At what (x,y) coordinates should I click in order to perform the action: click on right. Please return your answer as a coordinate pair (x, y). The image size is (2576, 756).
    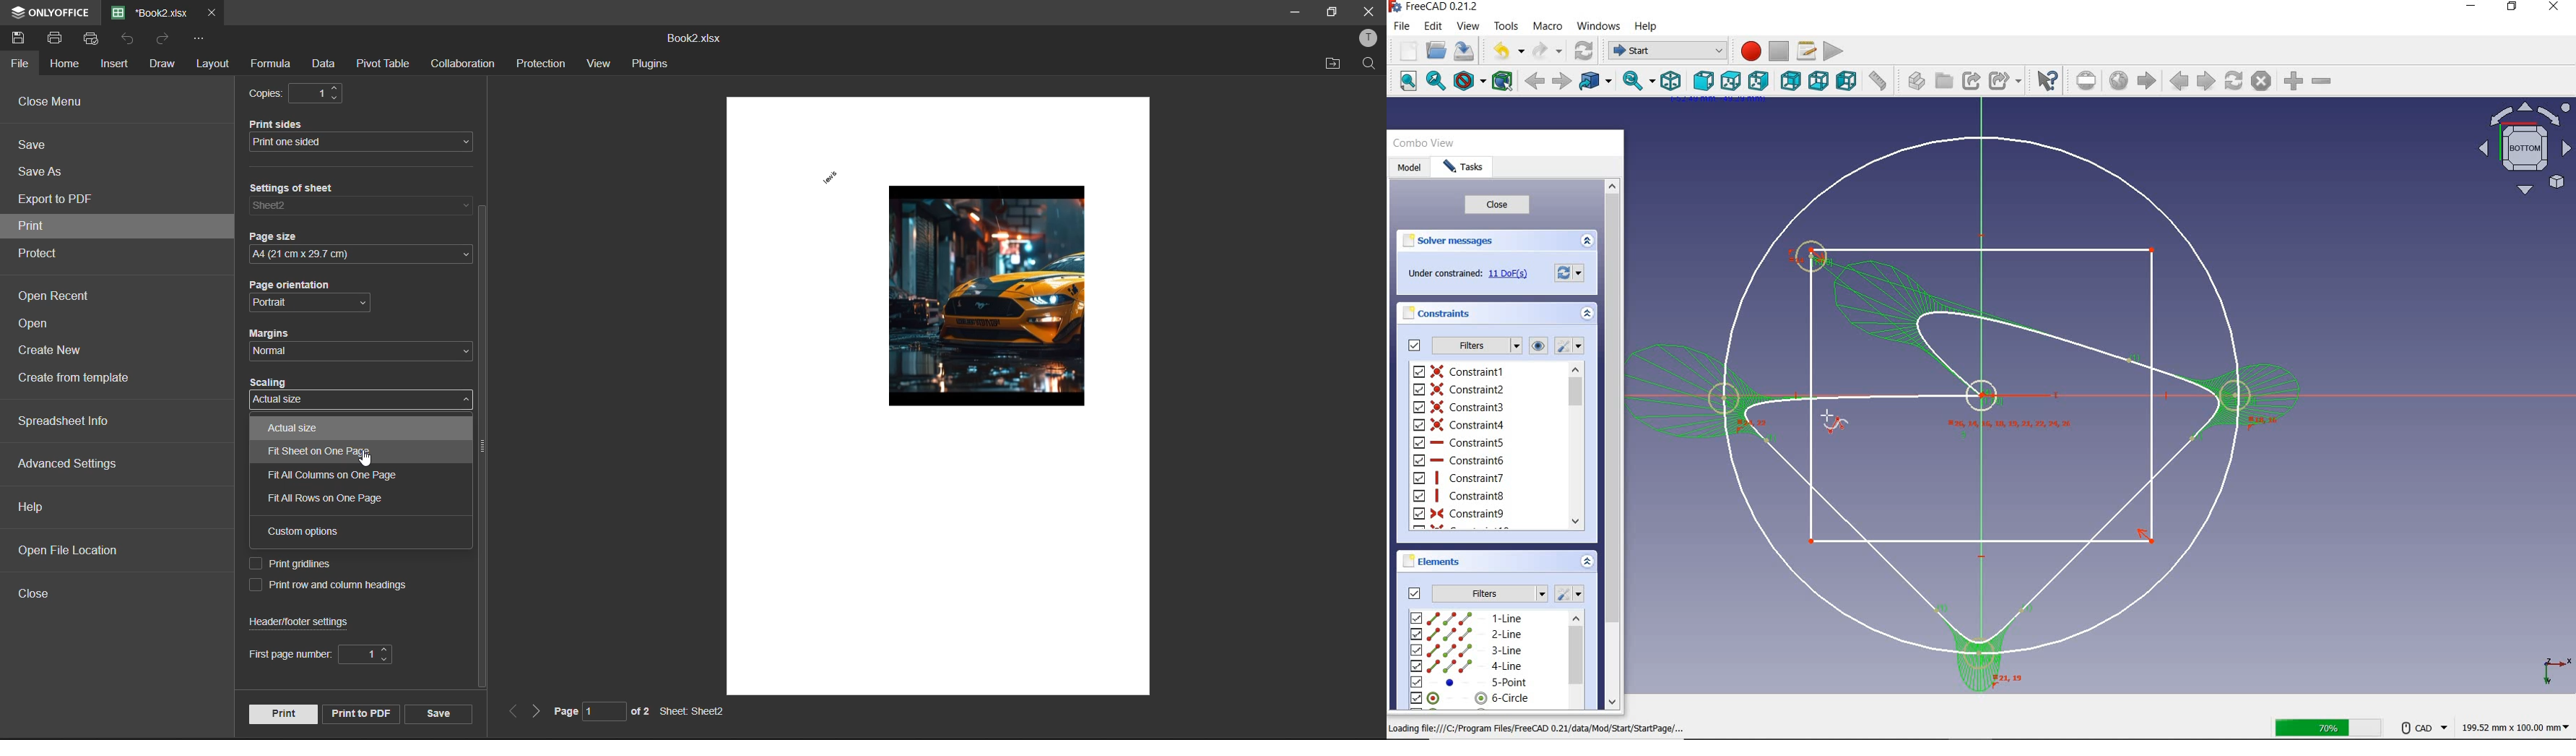
    Looking at the image, I should click on (1759, 80).